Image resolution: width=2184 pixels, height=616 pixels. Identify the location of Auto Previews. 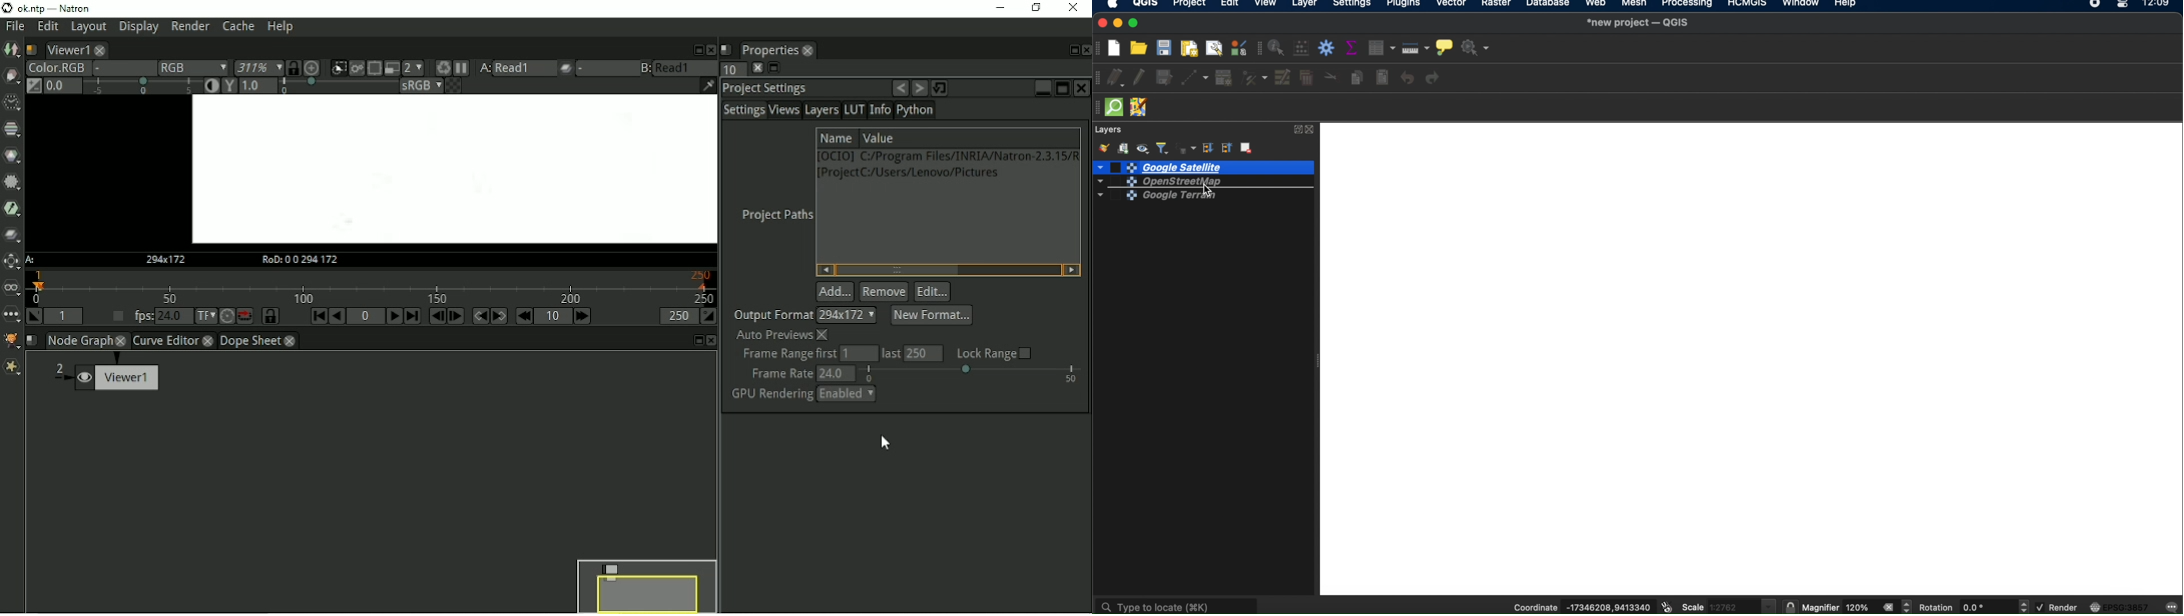
(782, 335).